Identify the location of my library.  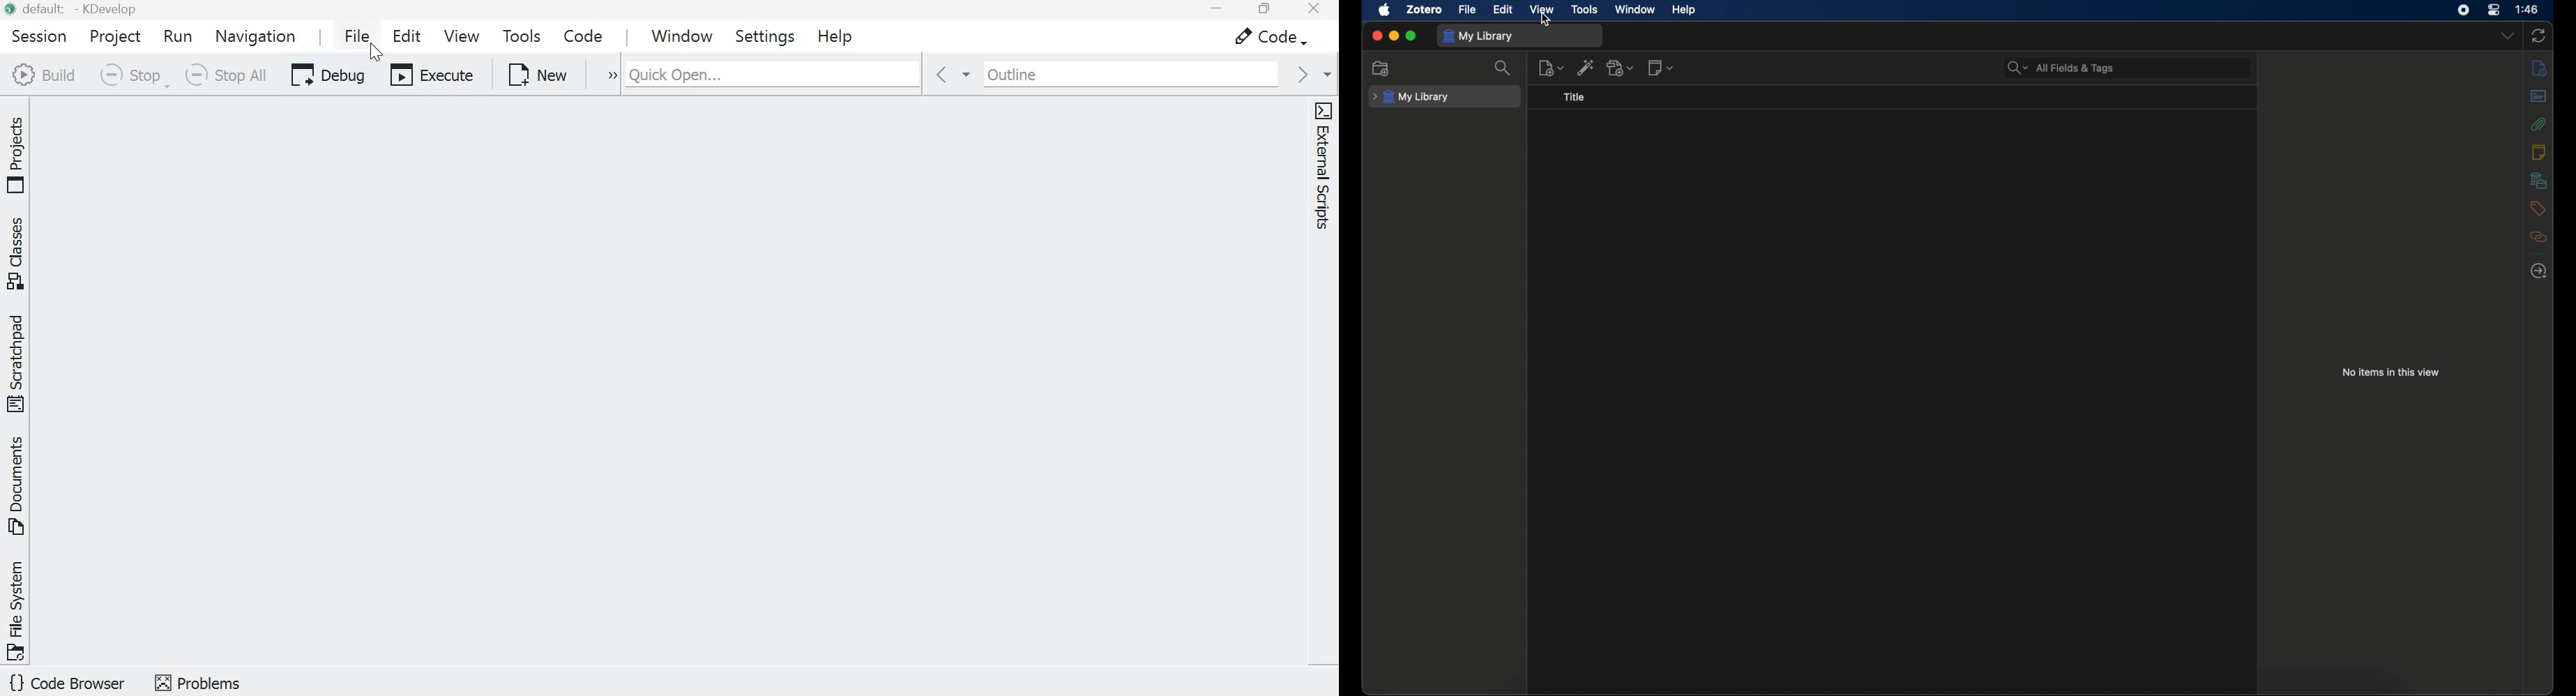
(1411, 97).